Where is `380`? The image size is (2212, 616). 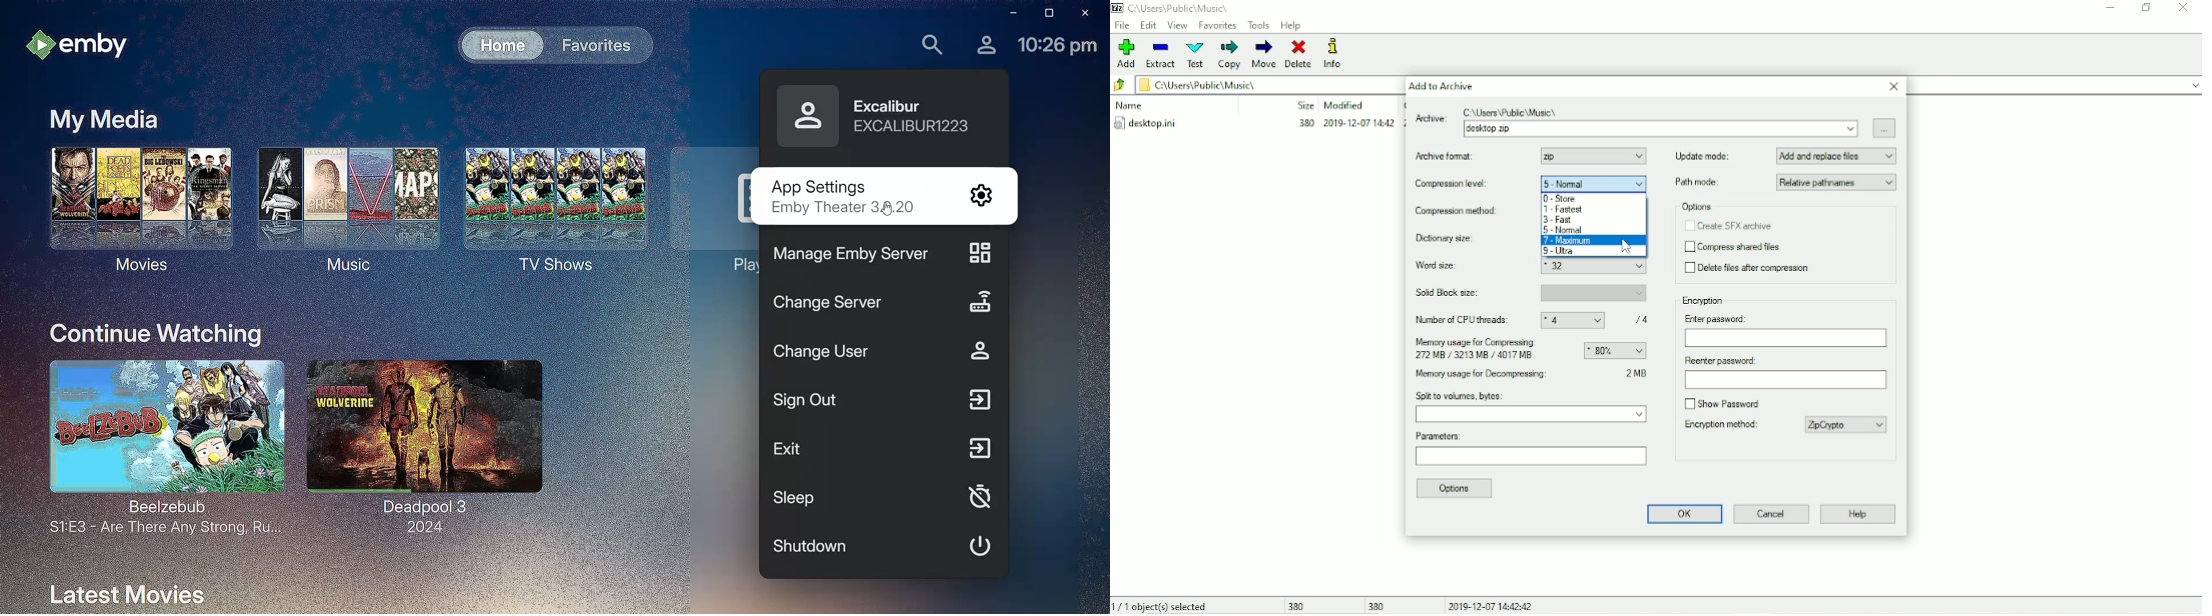 380 is located at coordinates (1377, 605).